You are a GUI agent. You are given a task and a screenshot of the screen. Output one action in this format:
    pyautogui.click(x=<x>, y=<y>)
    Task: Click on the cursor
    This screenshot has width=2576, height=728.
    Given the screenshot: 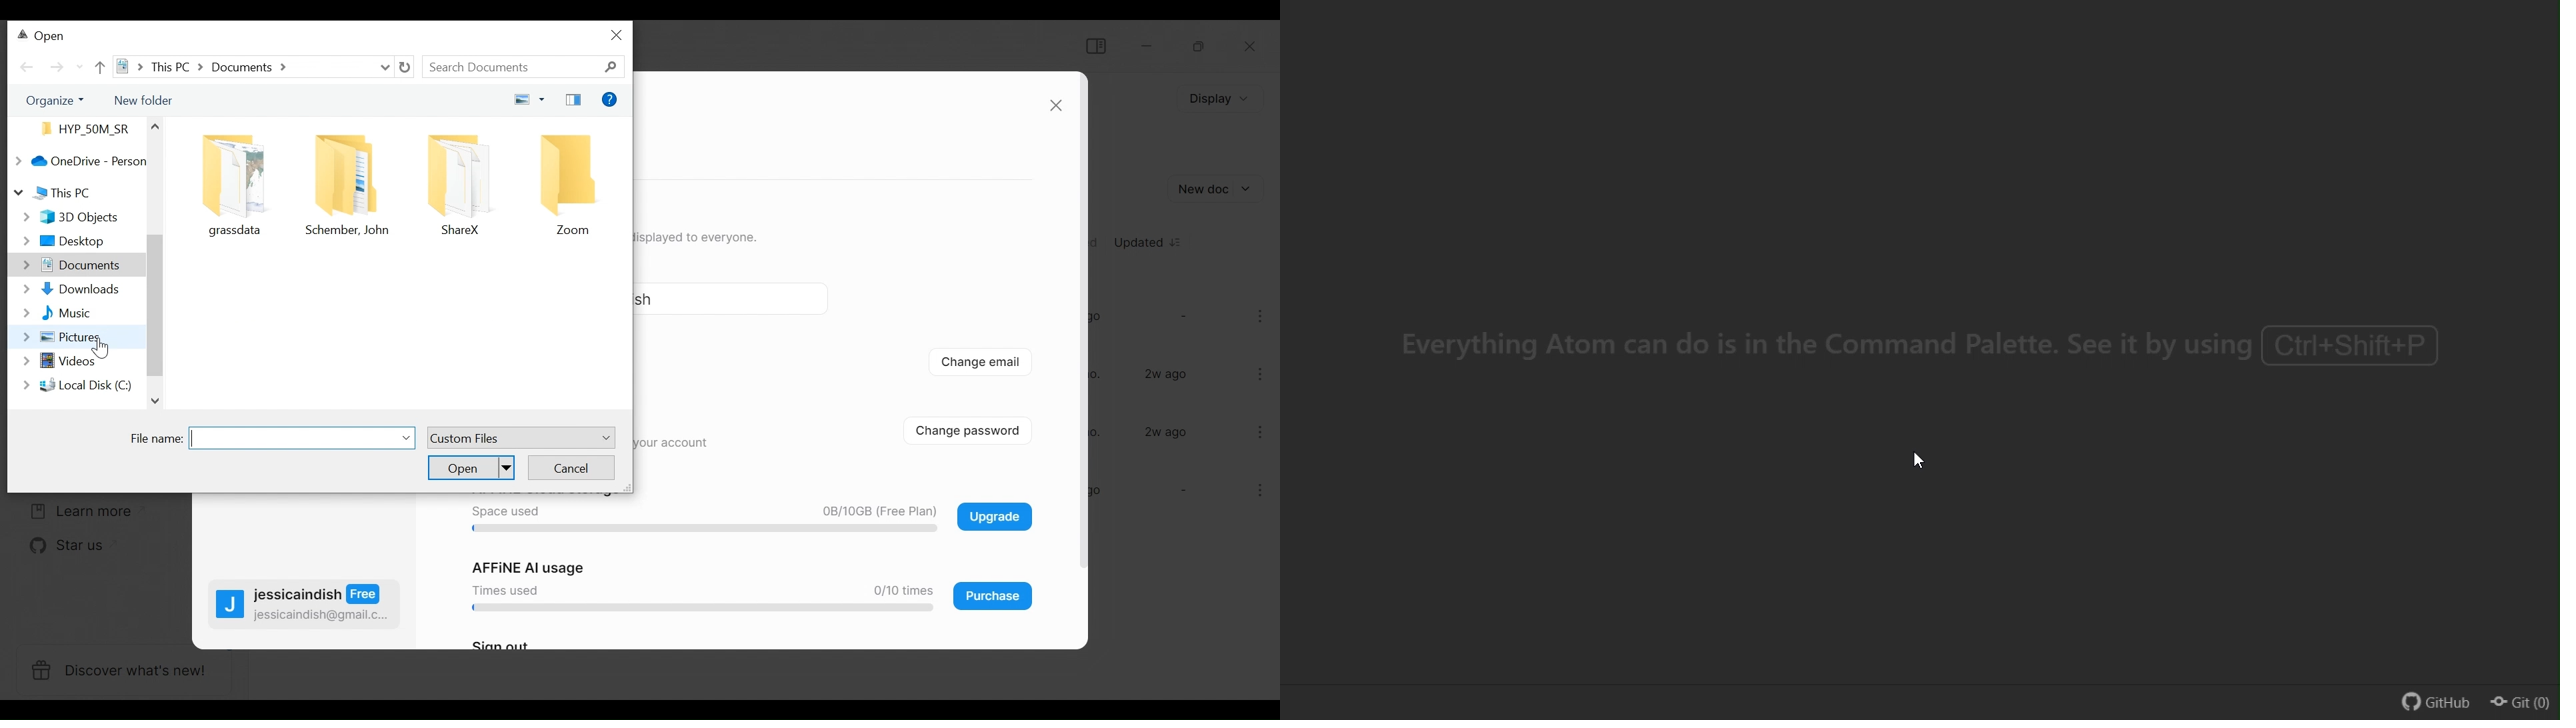 What is the action you would take?
    pyautogui.click(x=99, y=350)
    